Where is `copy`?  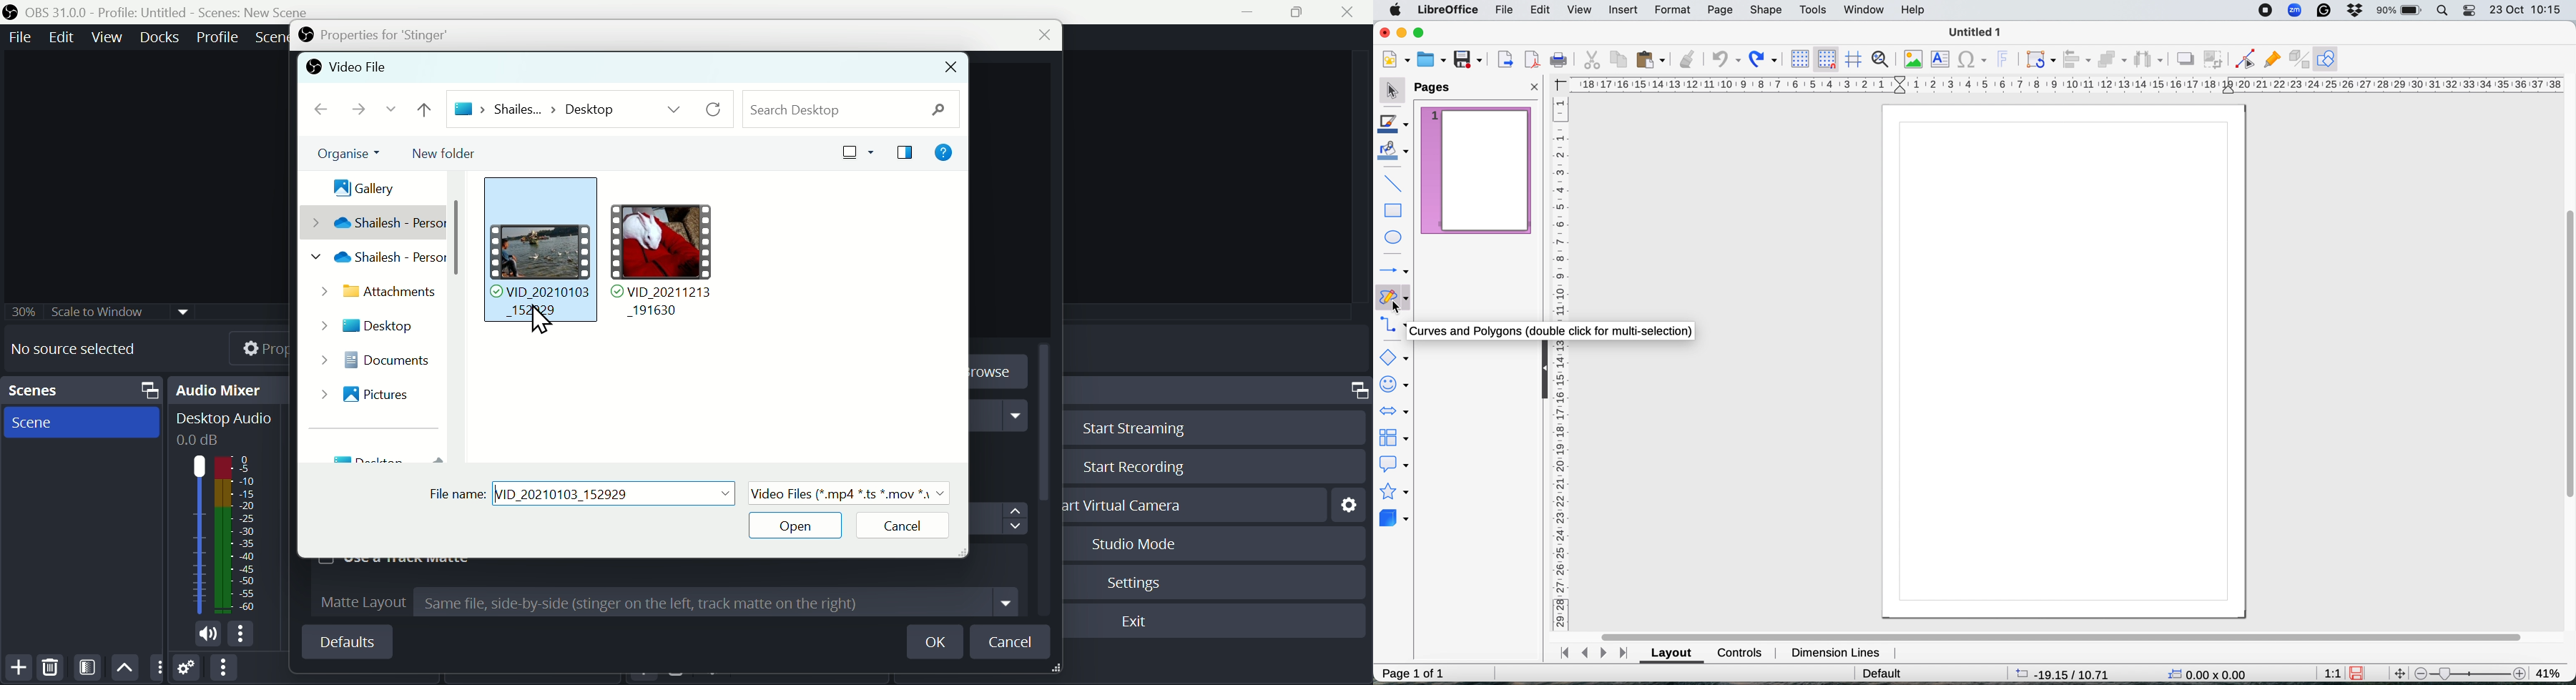 copy is located at coordinates (1619, 60).